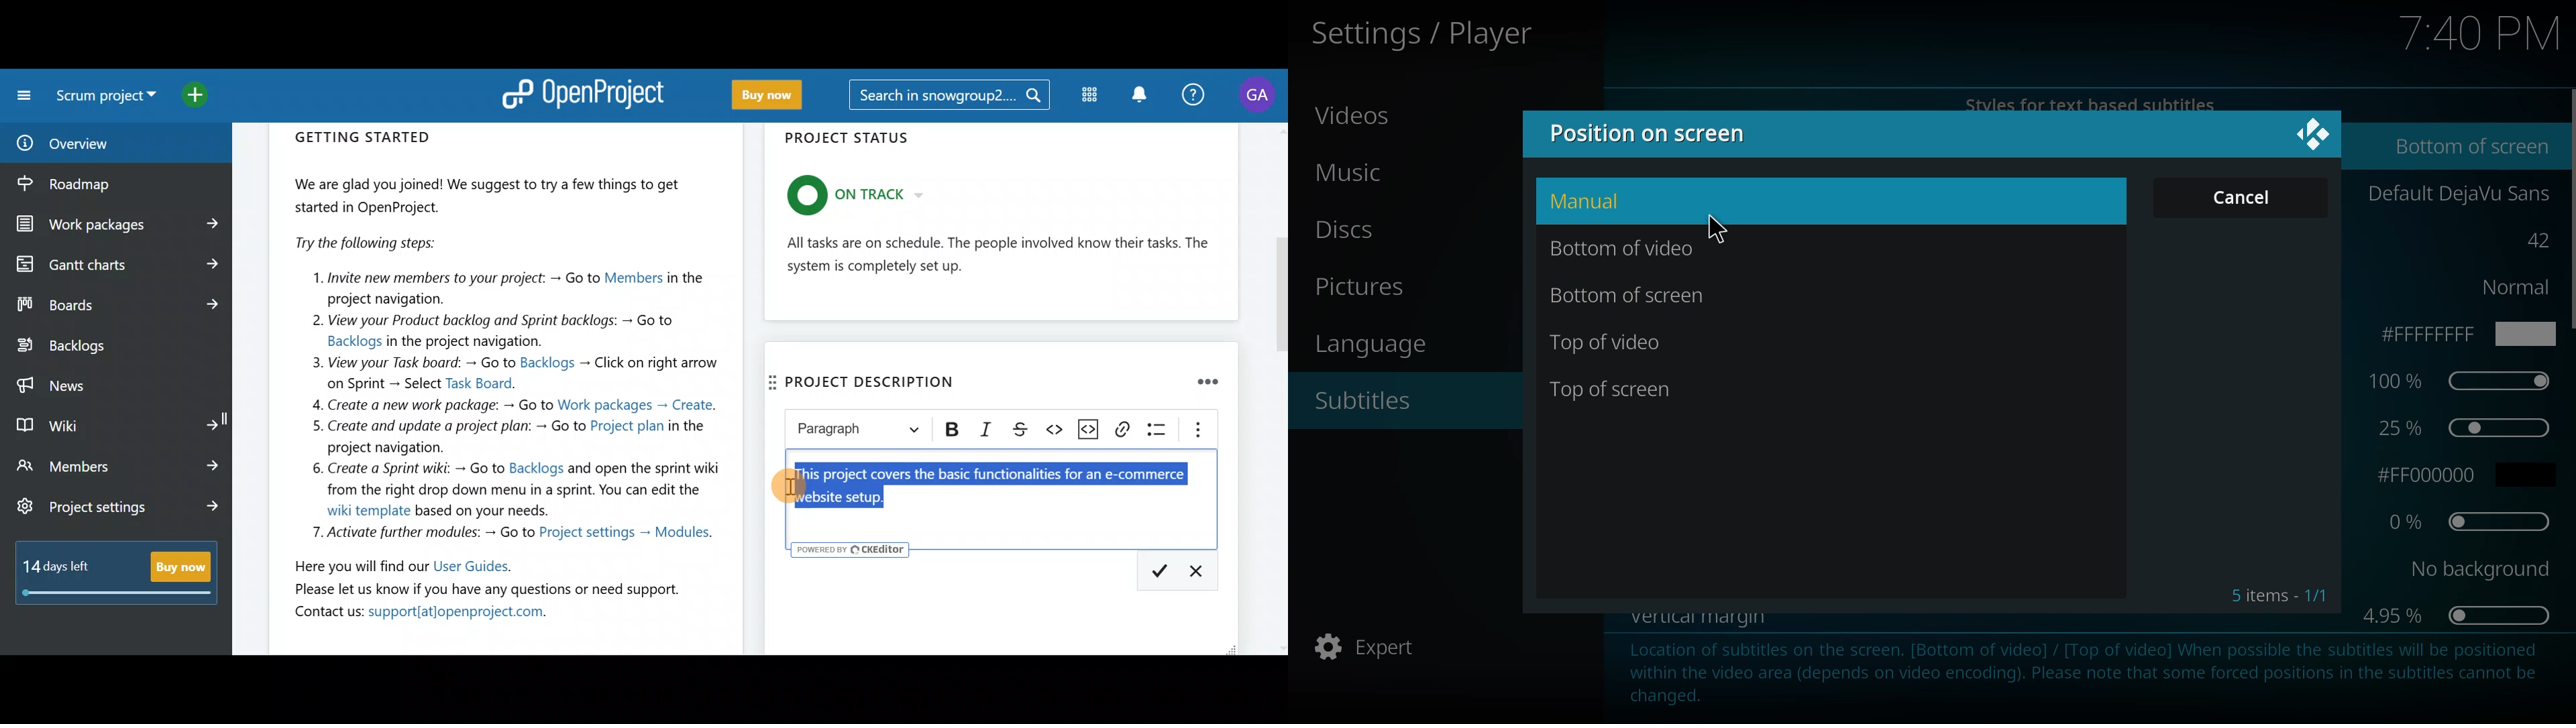 This screenshot has width=2576, height=728. What do you see at coordinates (949, 97) in the screenshot?
I see `Search bar` at bounding box center [949, 97].